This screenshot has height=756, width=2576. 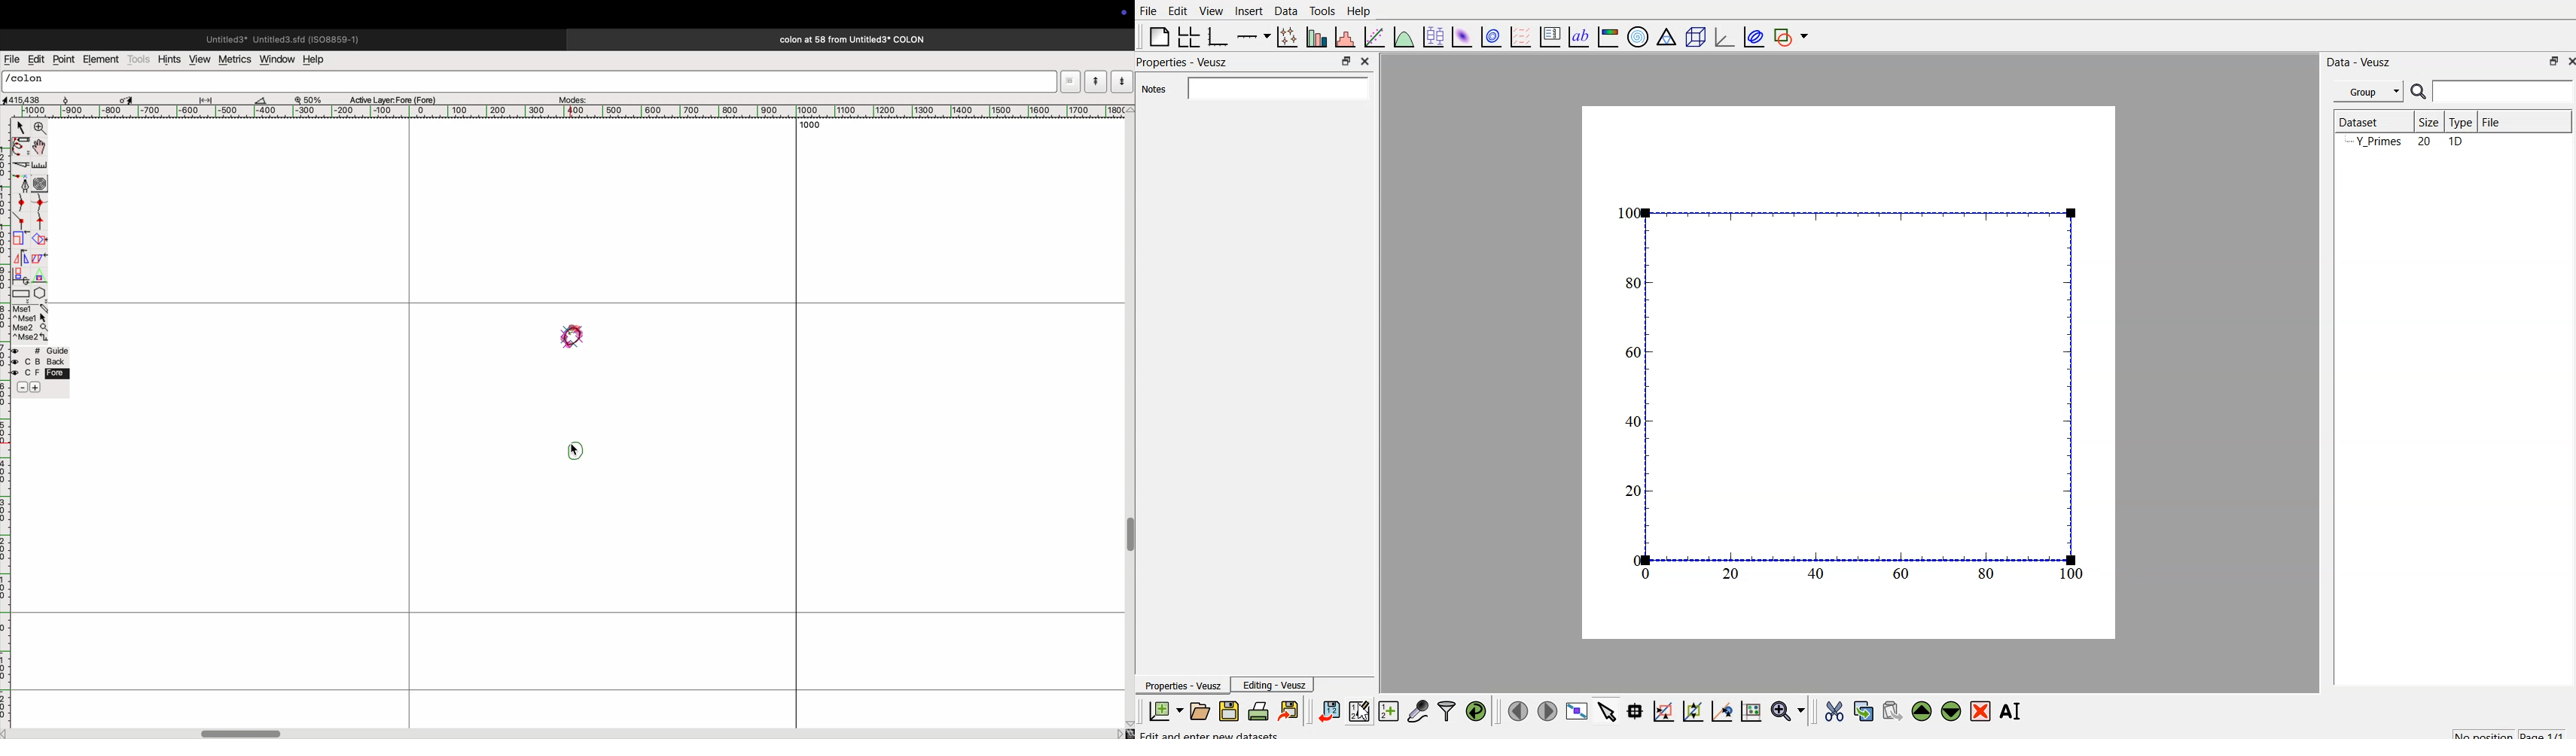 What do you see at coordinates (244, 732) in the screenshot?
I see `toggle` at bounding box center [244, 732].